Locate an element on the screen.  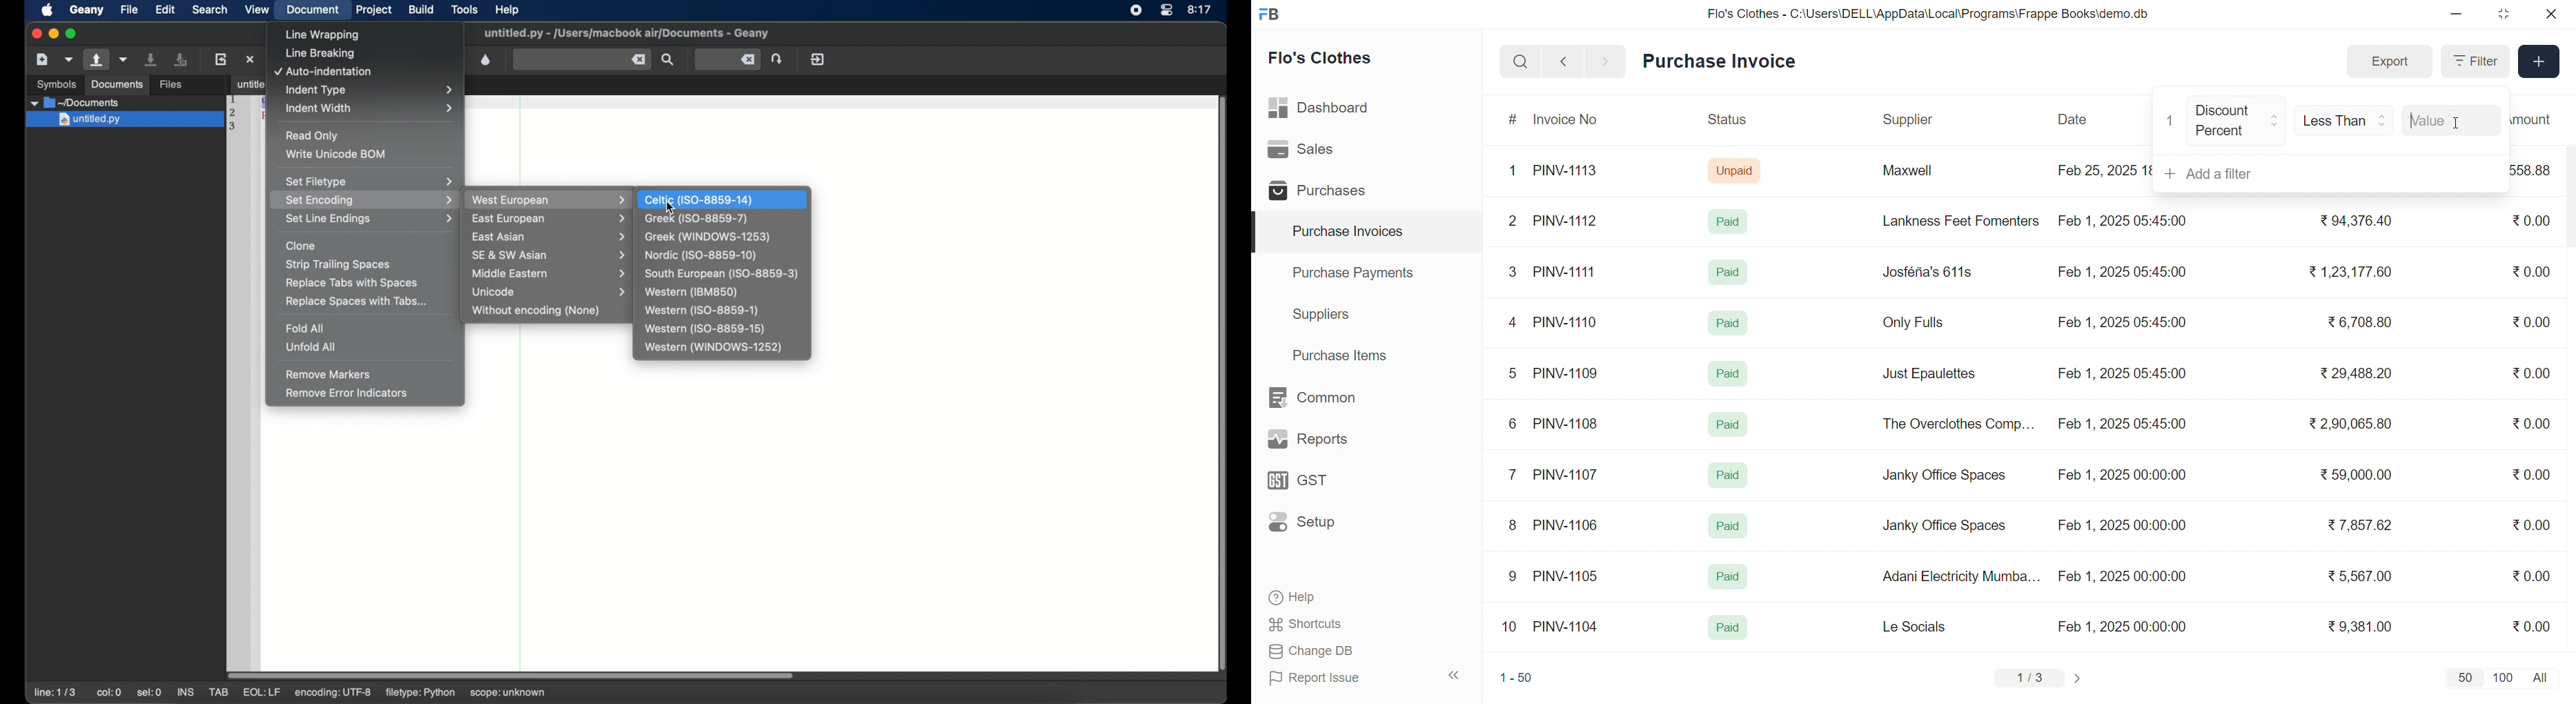
Adani Electricity Mumba... is located at coordinates (1963, 577).